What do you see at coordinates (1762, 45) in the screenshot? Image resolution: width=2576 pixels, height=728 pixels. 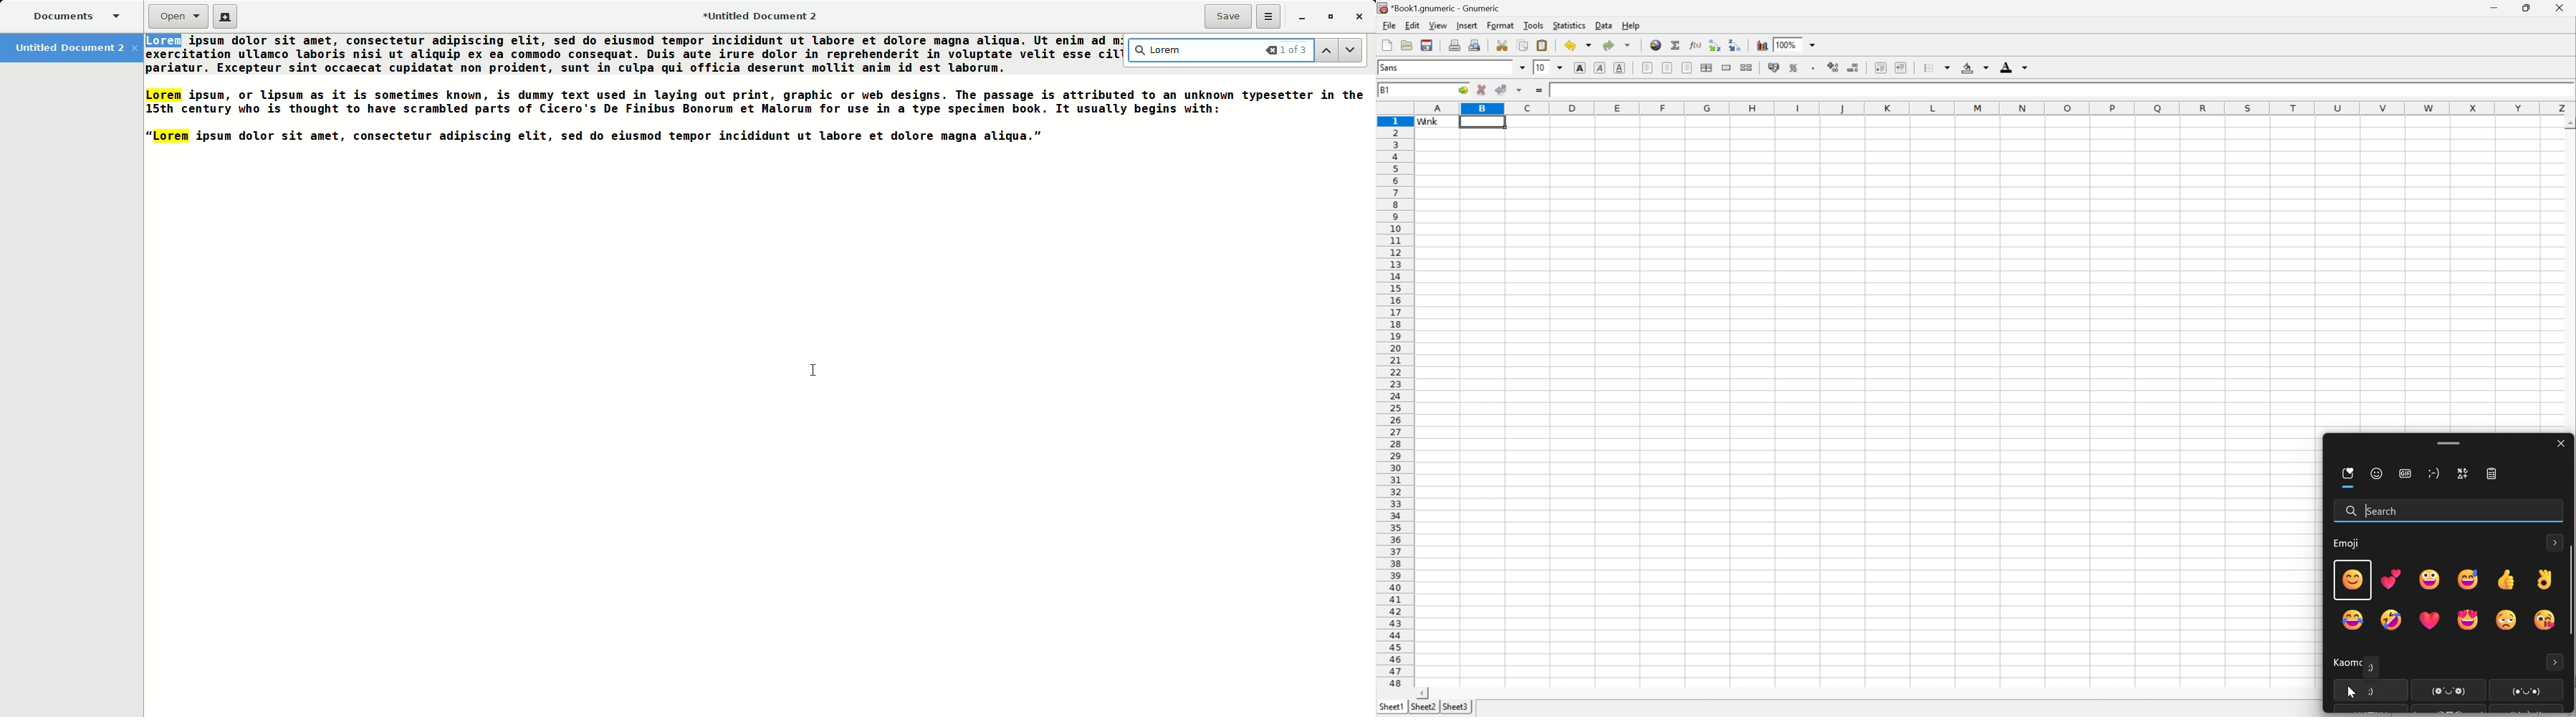 I see `insert chart` at bounding box center [1762, 45].